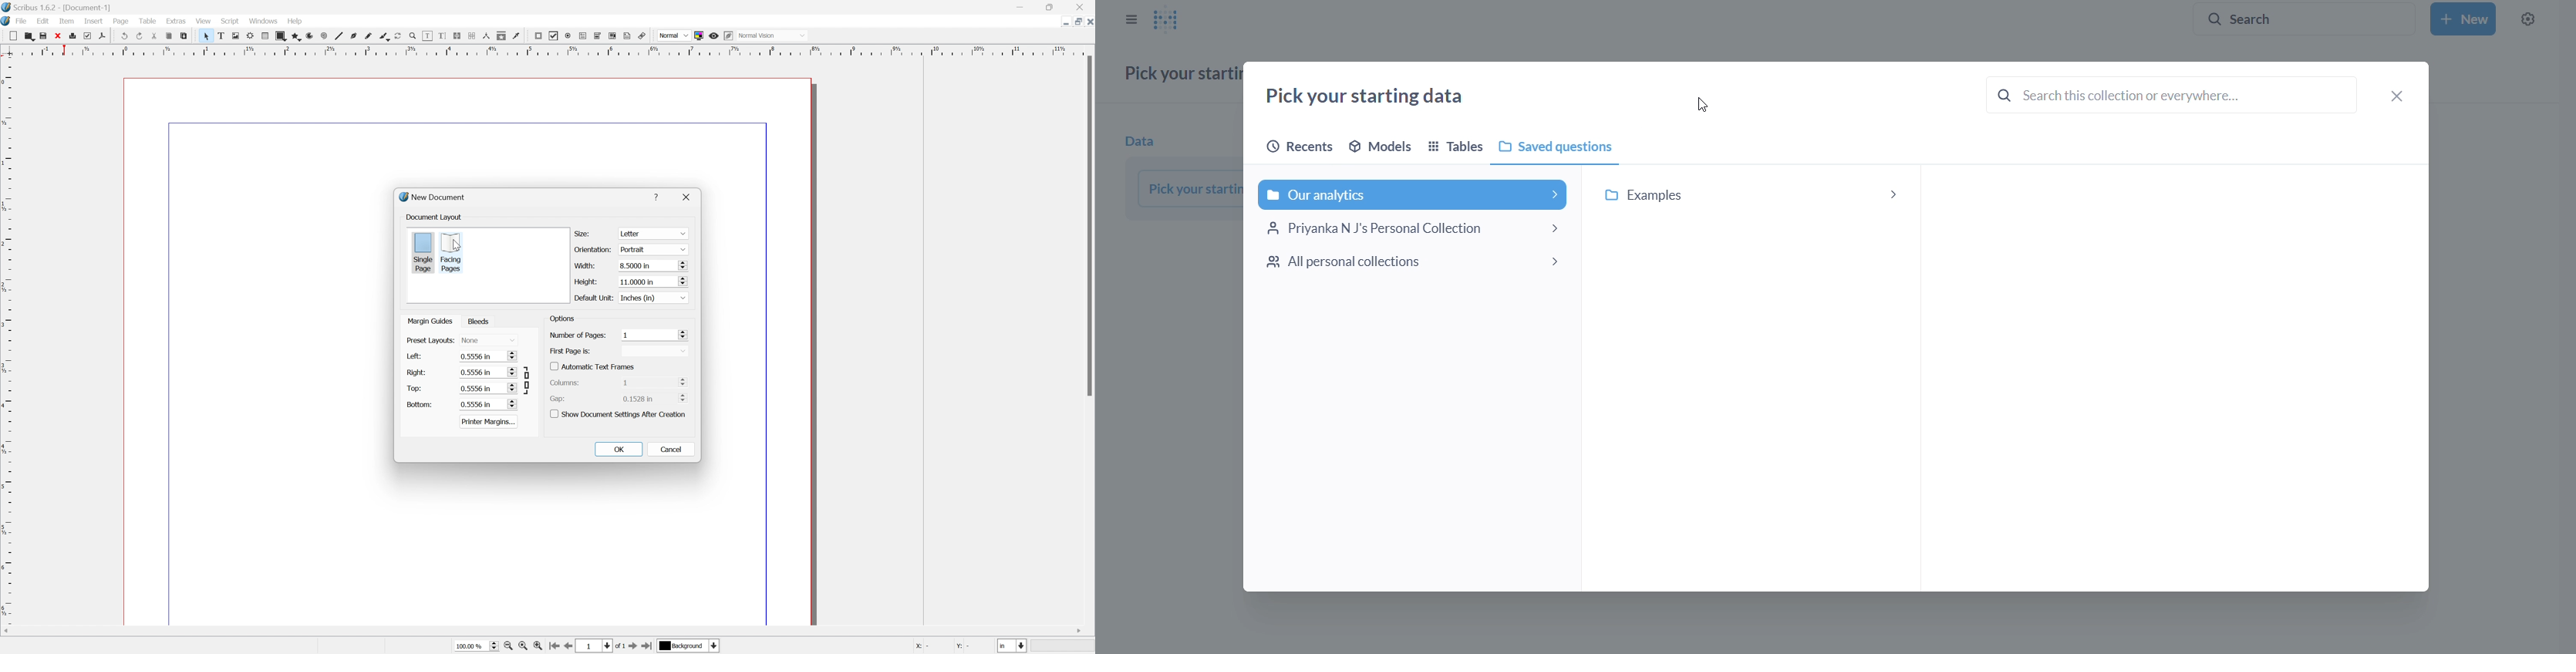  What do you see at coordinates (456, 244) in the screenshot?
I see `Cursor` at bounding box center [456, 244].